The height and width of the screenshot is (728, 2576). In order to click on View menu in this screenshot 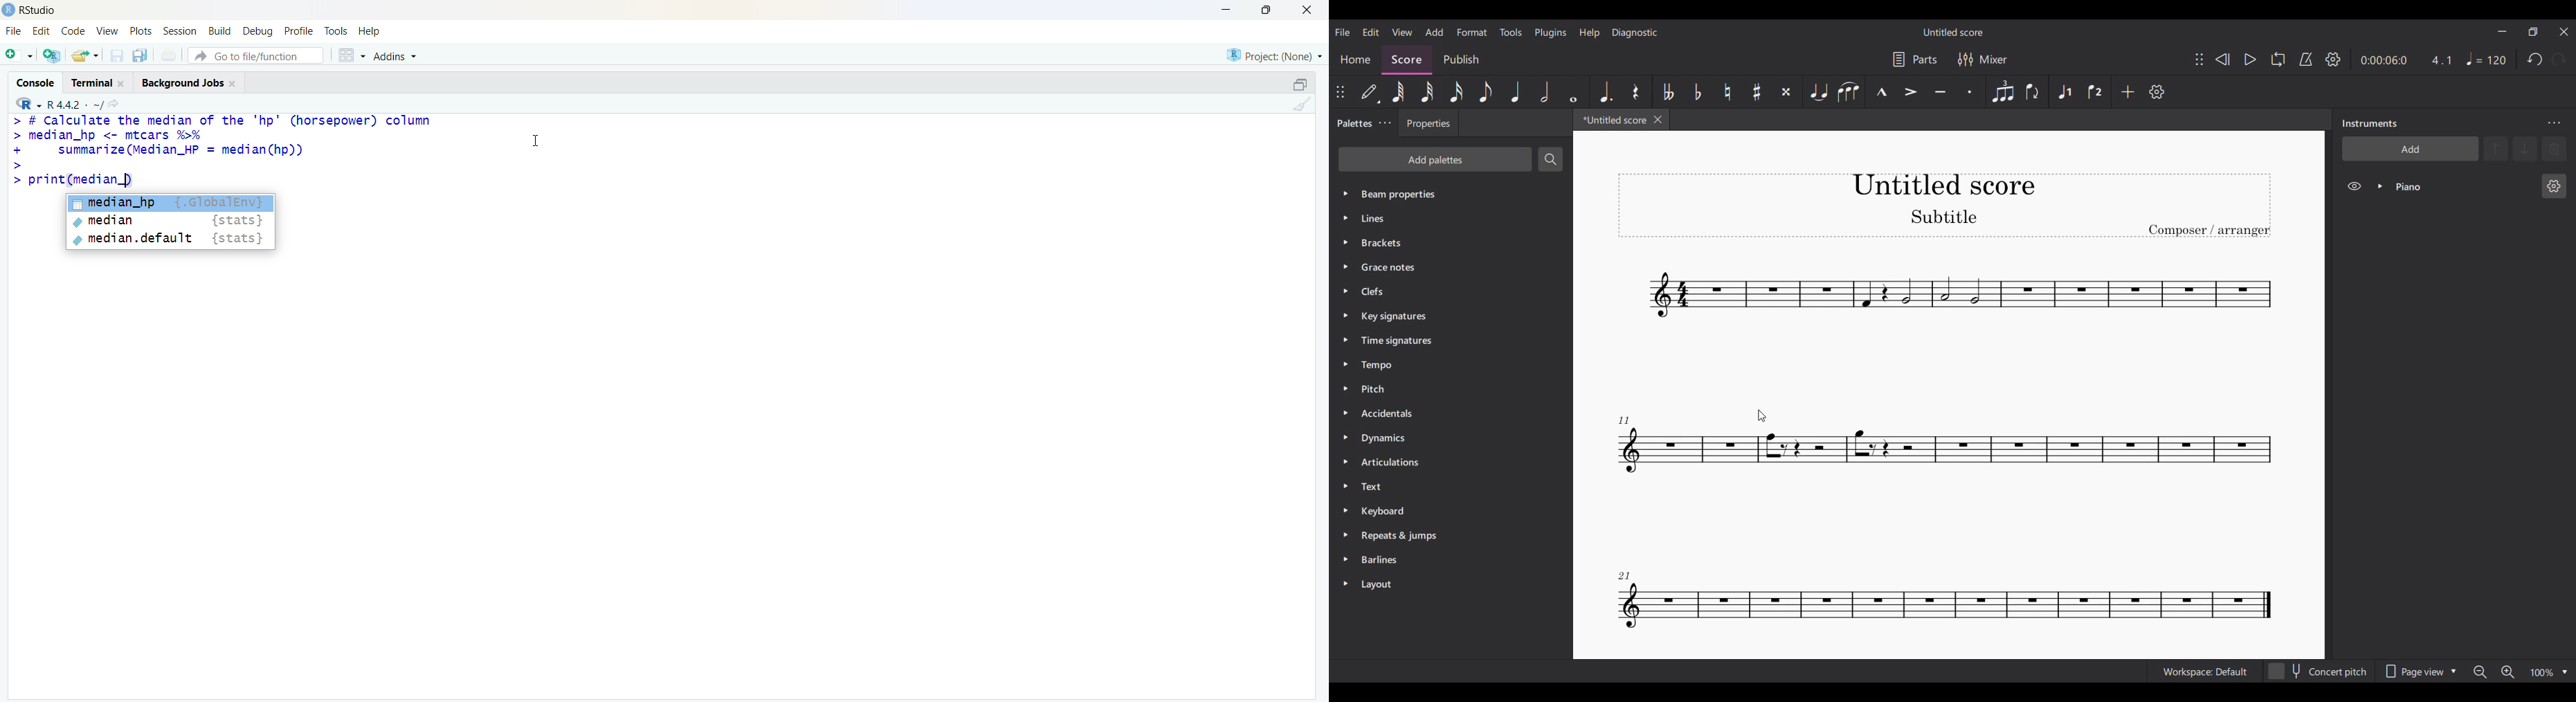, I will do `click(1402, 32)`.